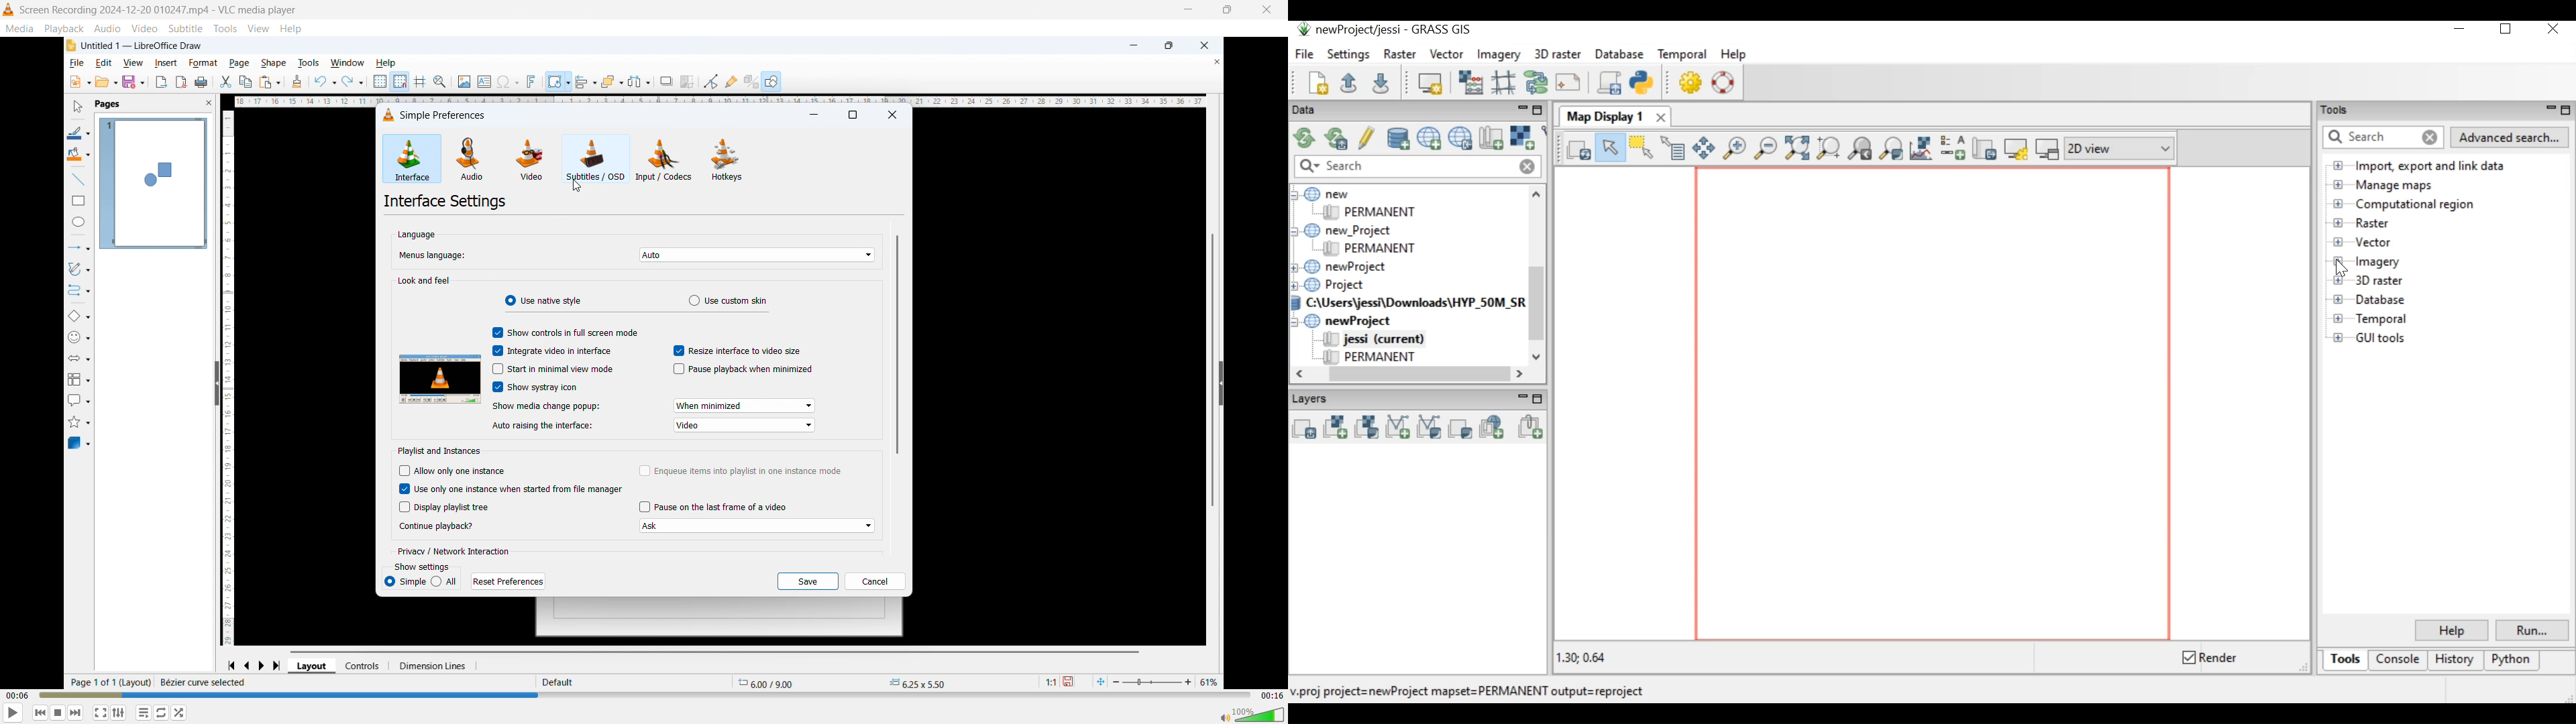  What do you see at coordinates (425, 281) in the screenshot?
I see `Look and feel ` at bounding box center [425, 281].